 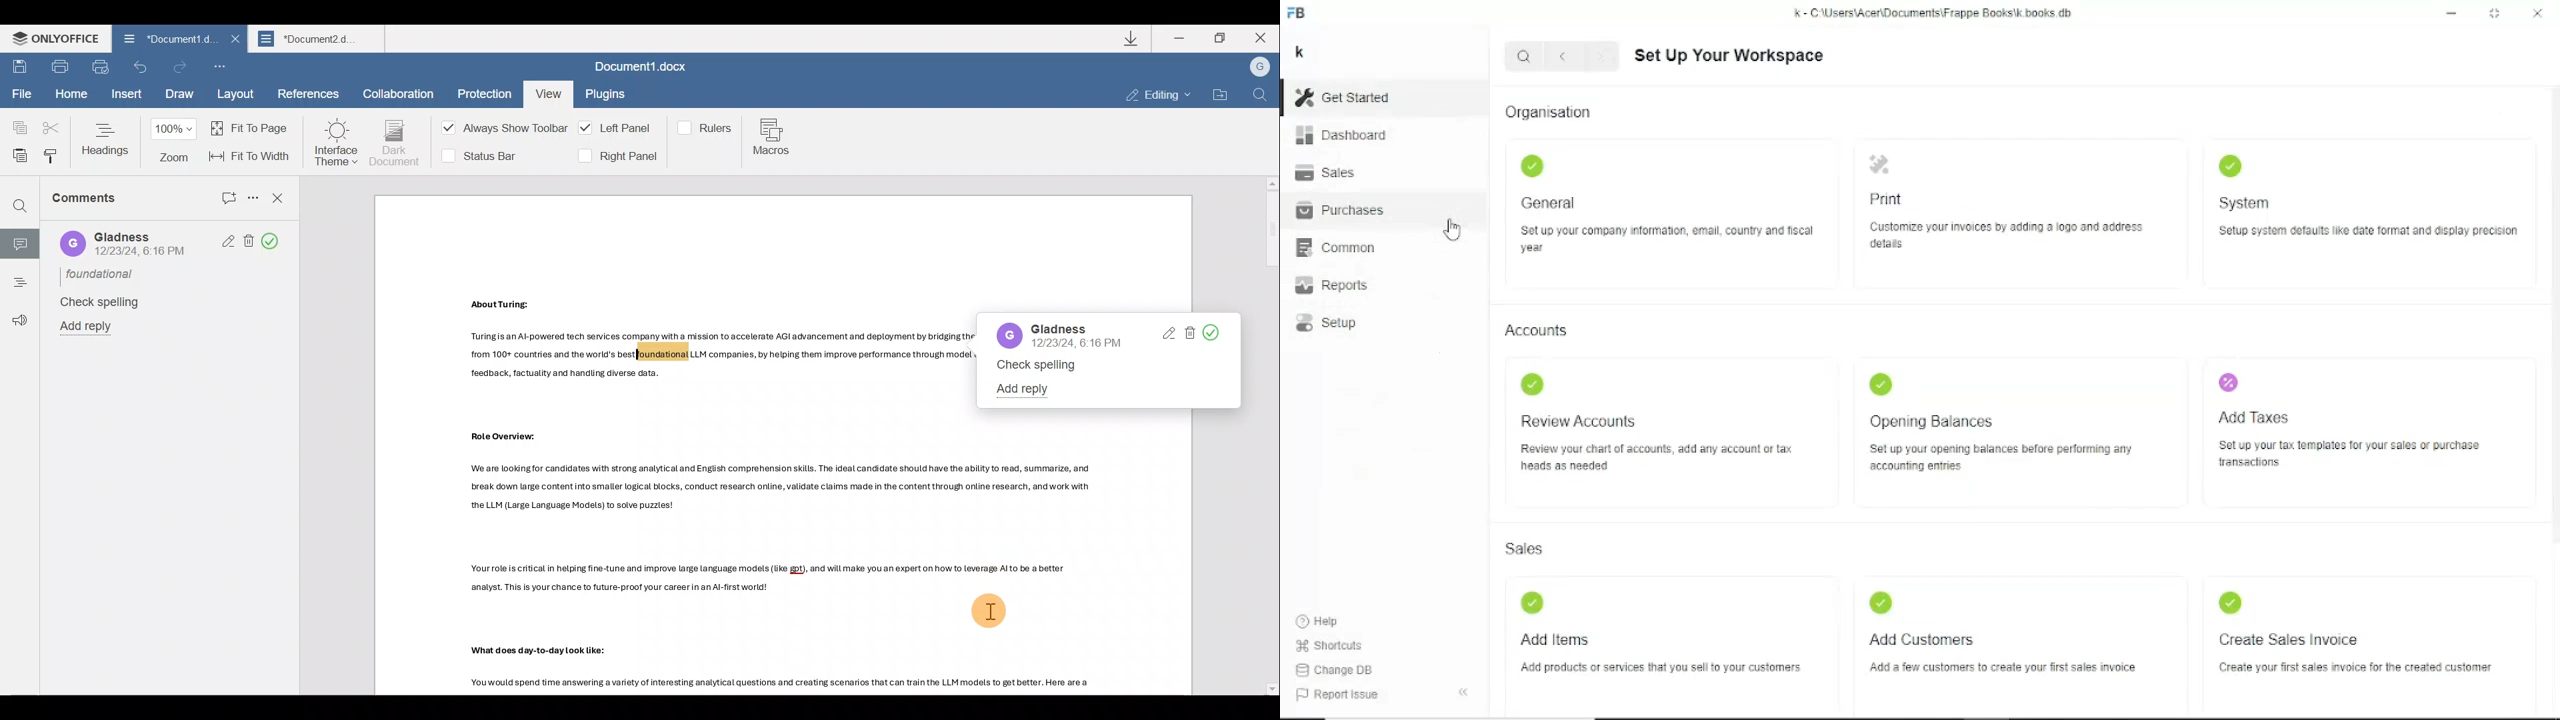 What do you see at coordinates (1524, 56) in the screenshot?
I see `Search` at bounding box center [1524, 56].